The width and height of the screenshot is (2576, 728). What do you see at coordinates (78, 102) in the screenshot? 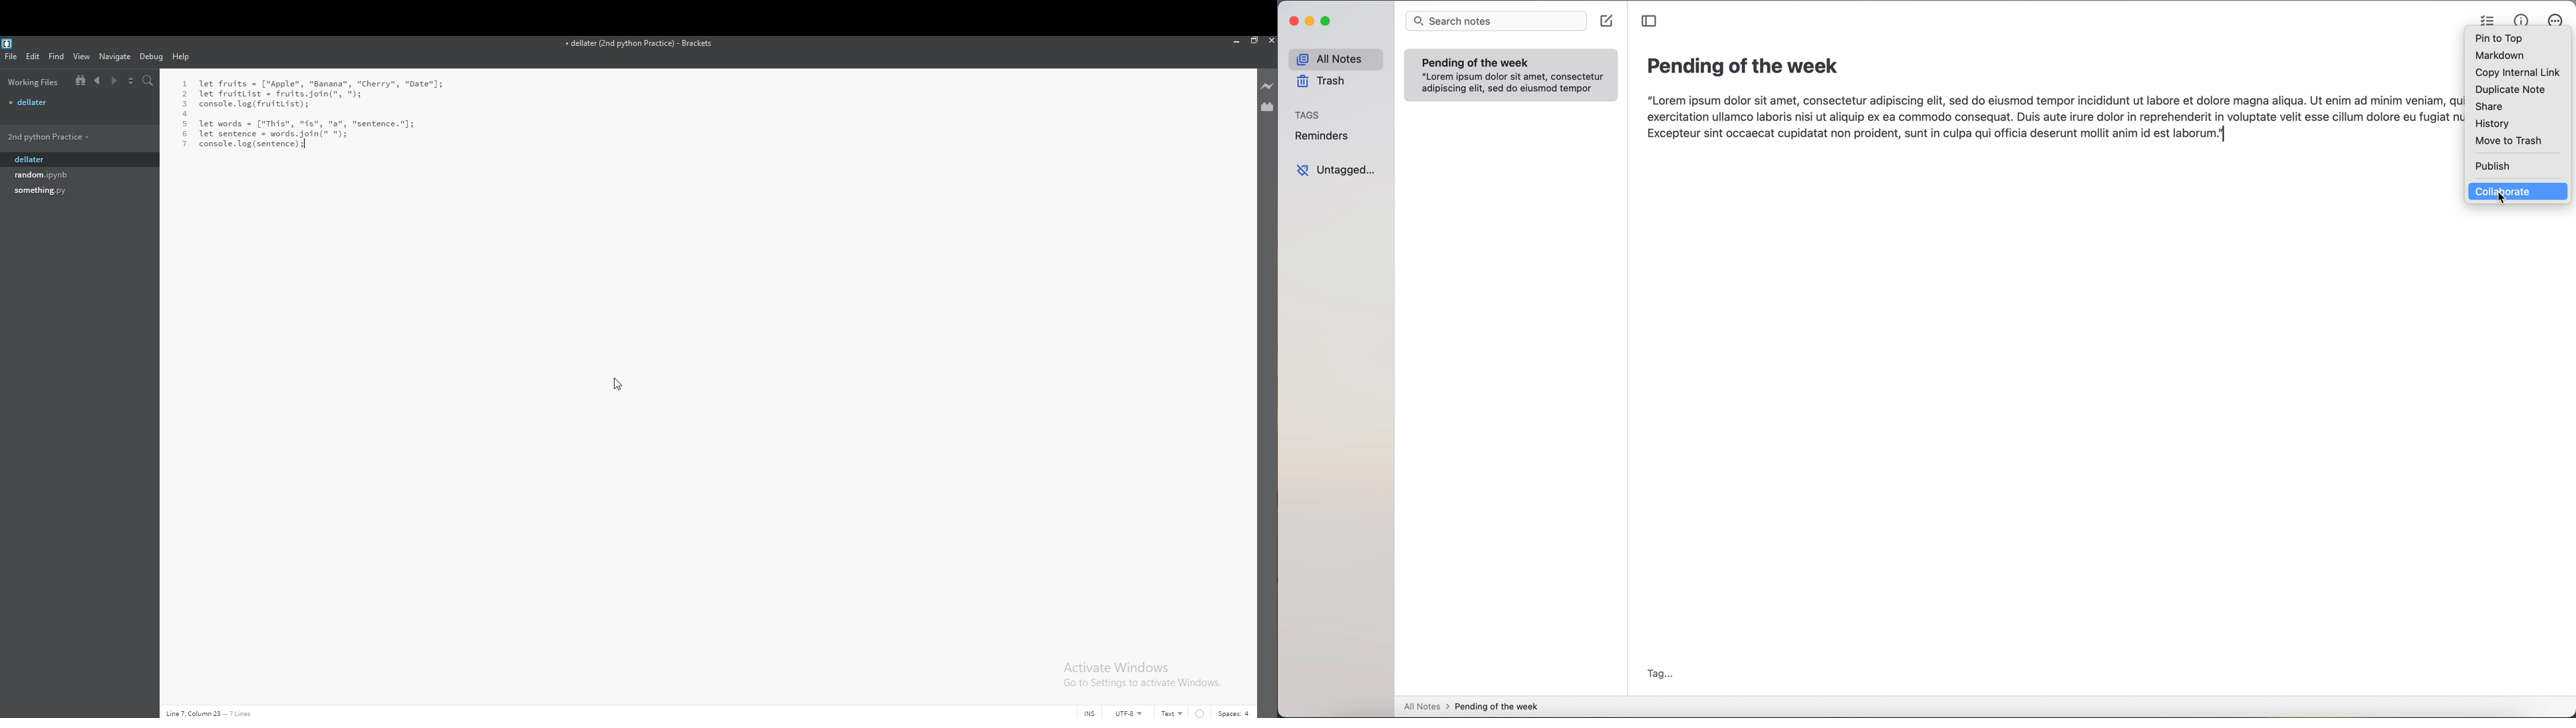
I see `file` at bounding box center [78, 102].